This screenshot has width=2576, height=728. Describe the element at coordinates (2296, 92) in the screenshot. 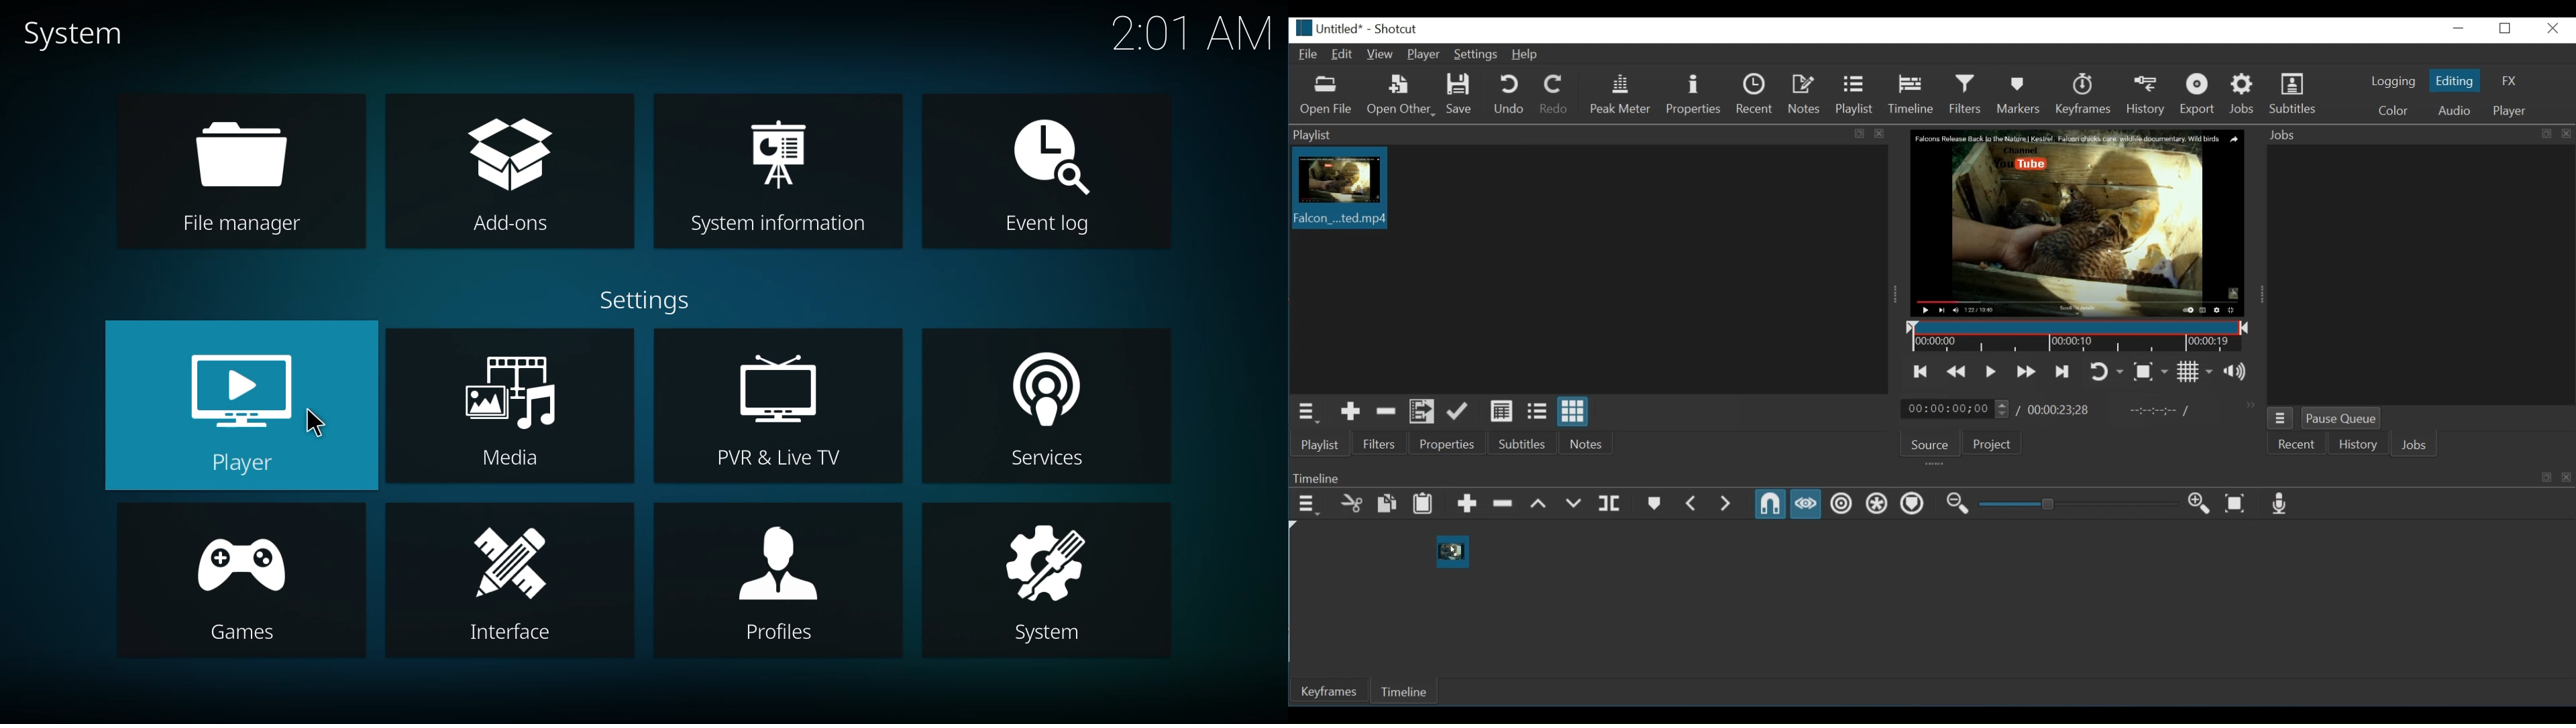

I see `Subtitles` at that location.